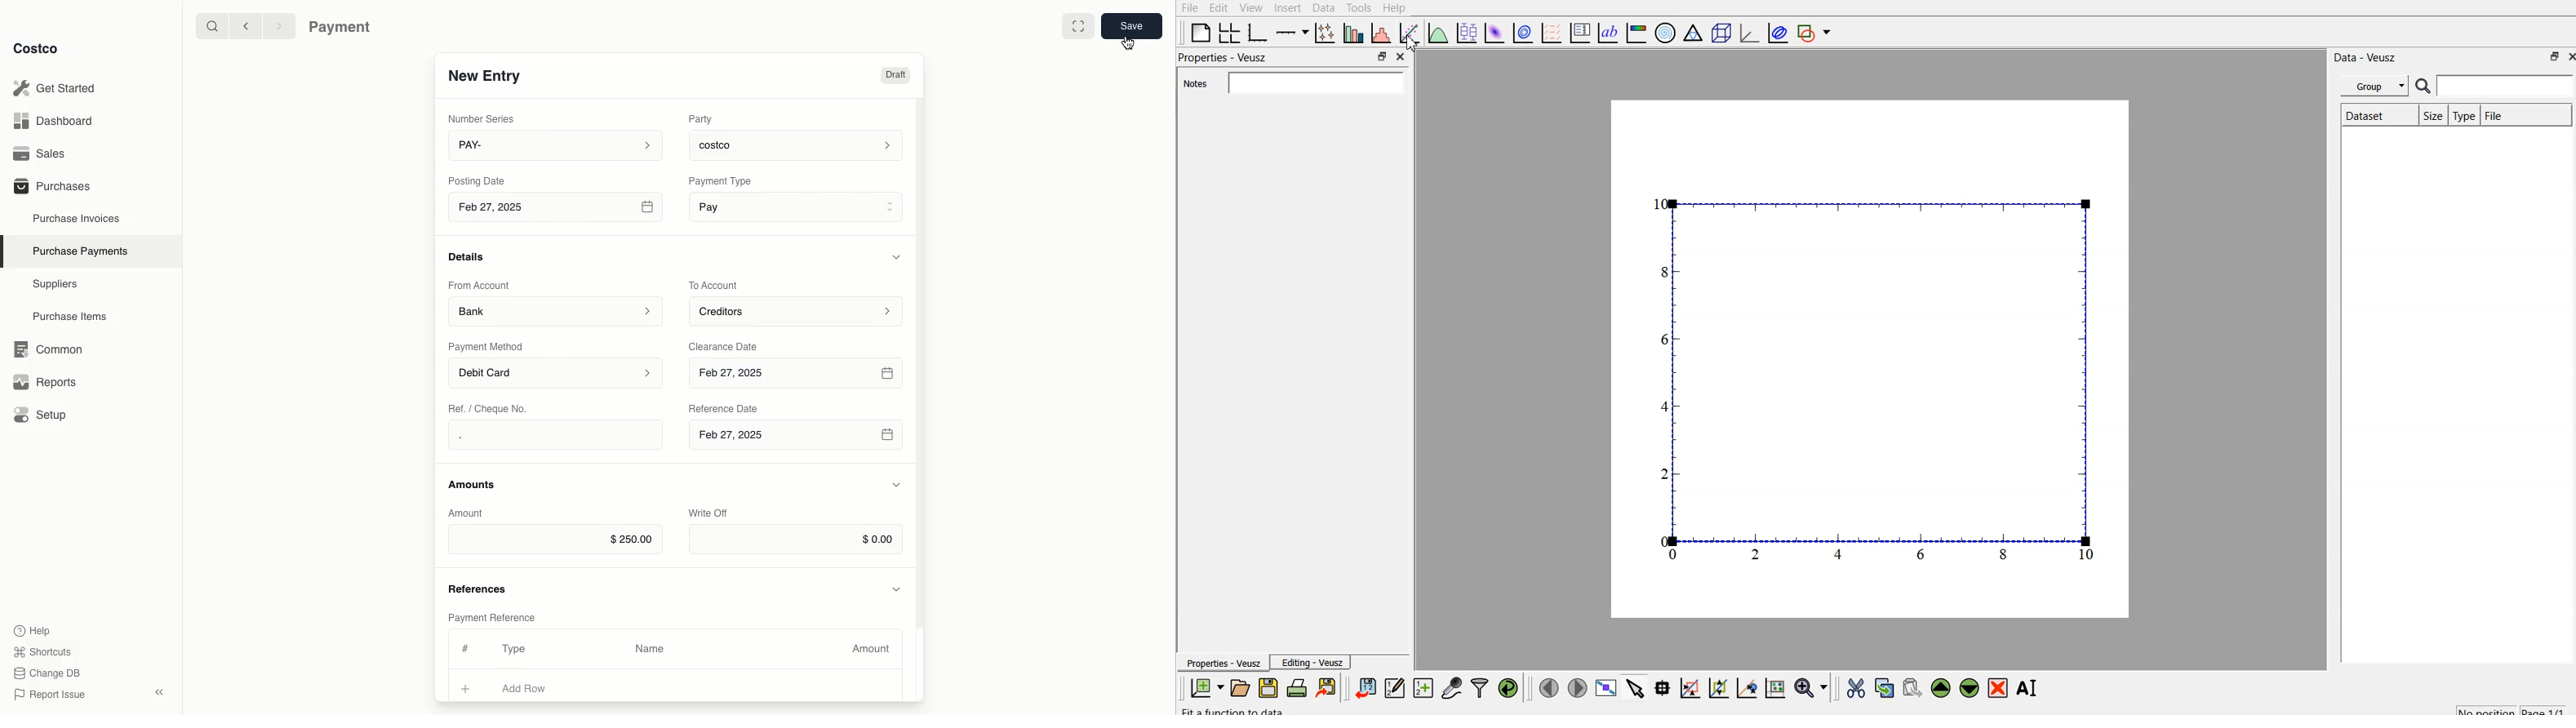 The width and height of the screenshot is (2576, 728). What do you see at coordinates (1582, 33) in the screenshot?
I see `plot key` at bounding box center [1582, 33].